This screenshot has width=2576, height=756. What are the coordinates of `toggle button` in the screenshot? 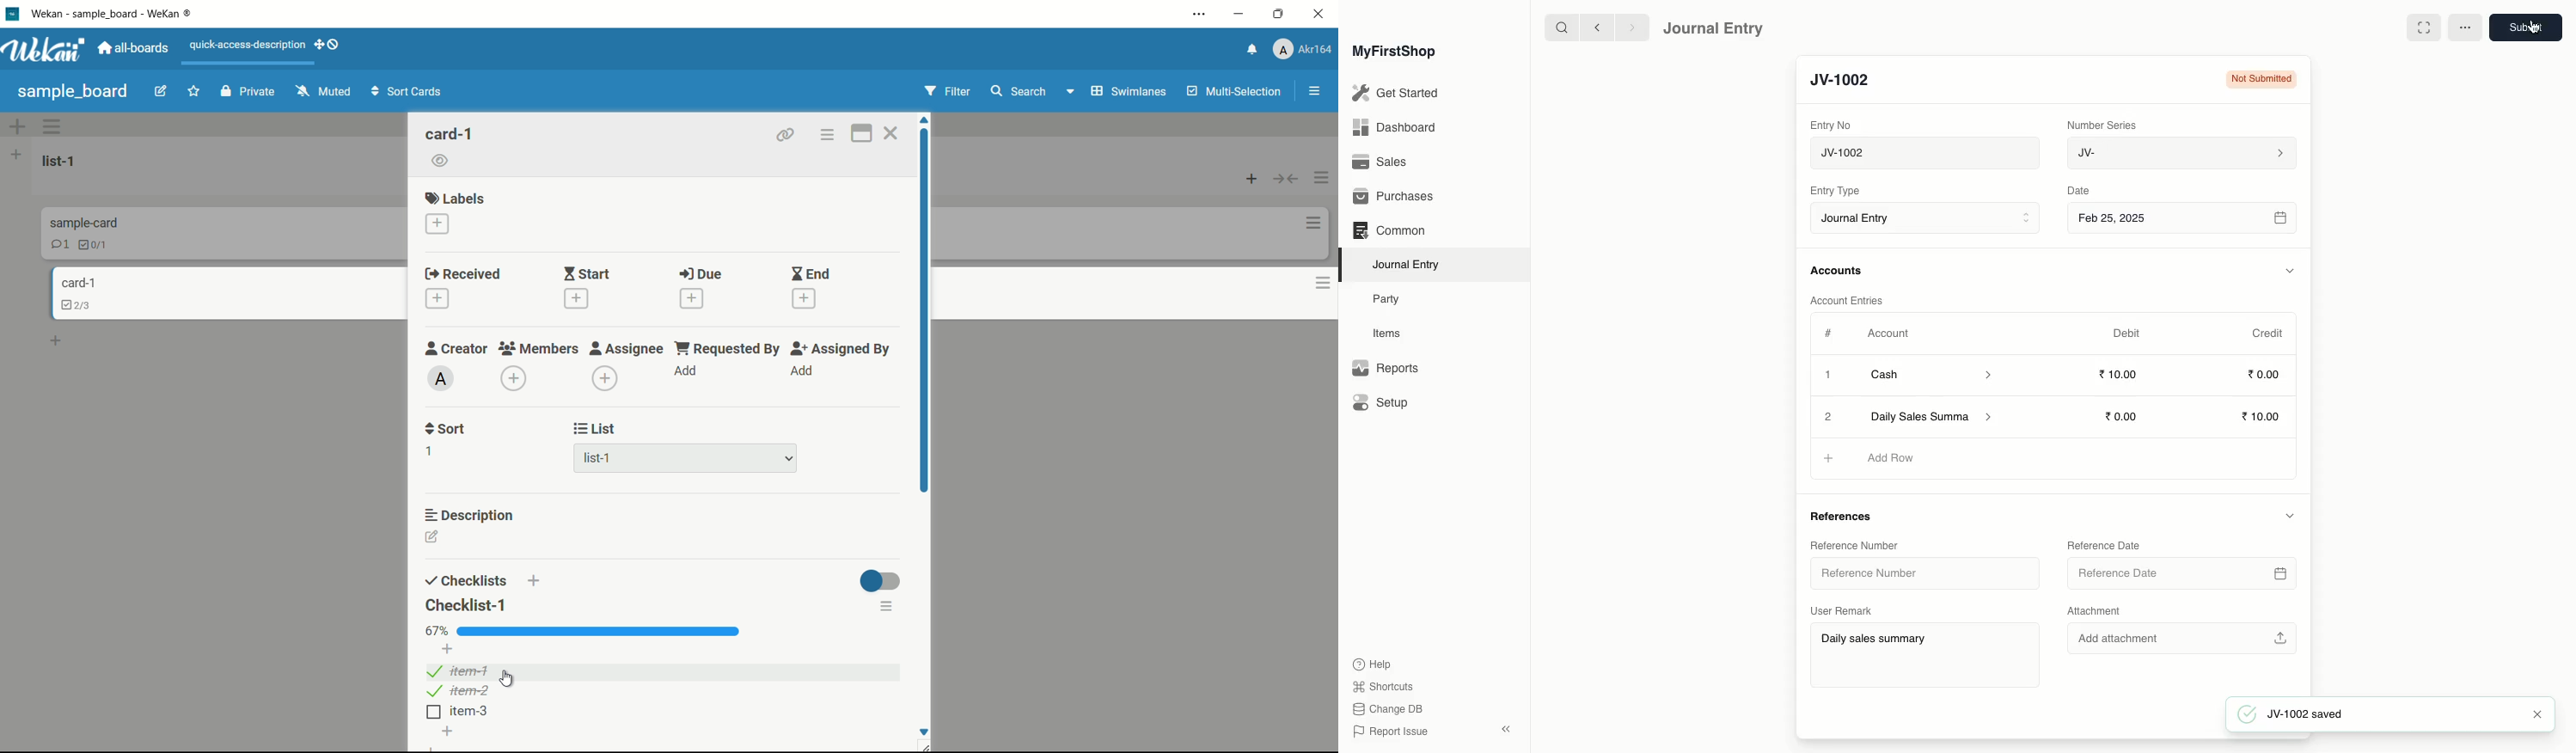 It's located at (883, 581).